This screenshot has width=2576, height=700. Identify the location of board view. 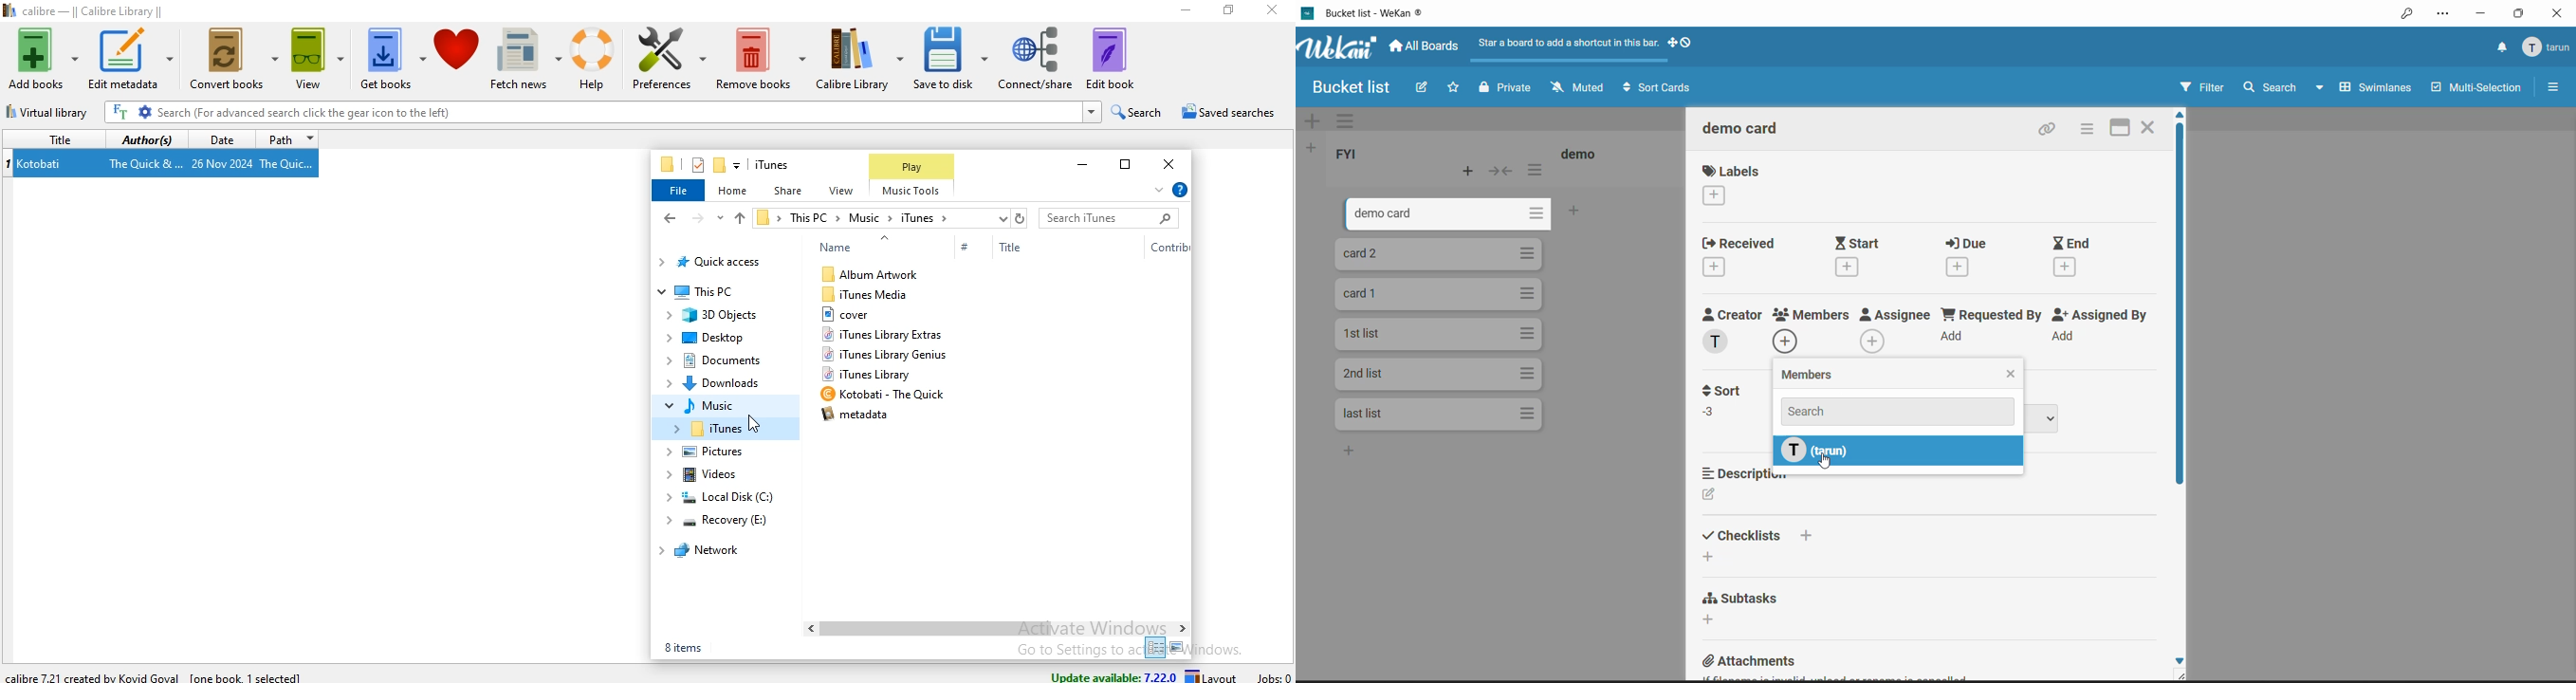
(2364, 89).